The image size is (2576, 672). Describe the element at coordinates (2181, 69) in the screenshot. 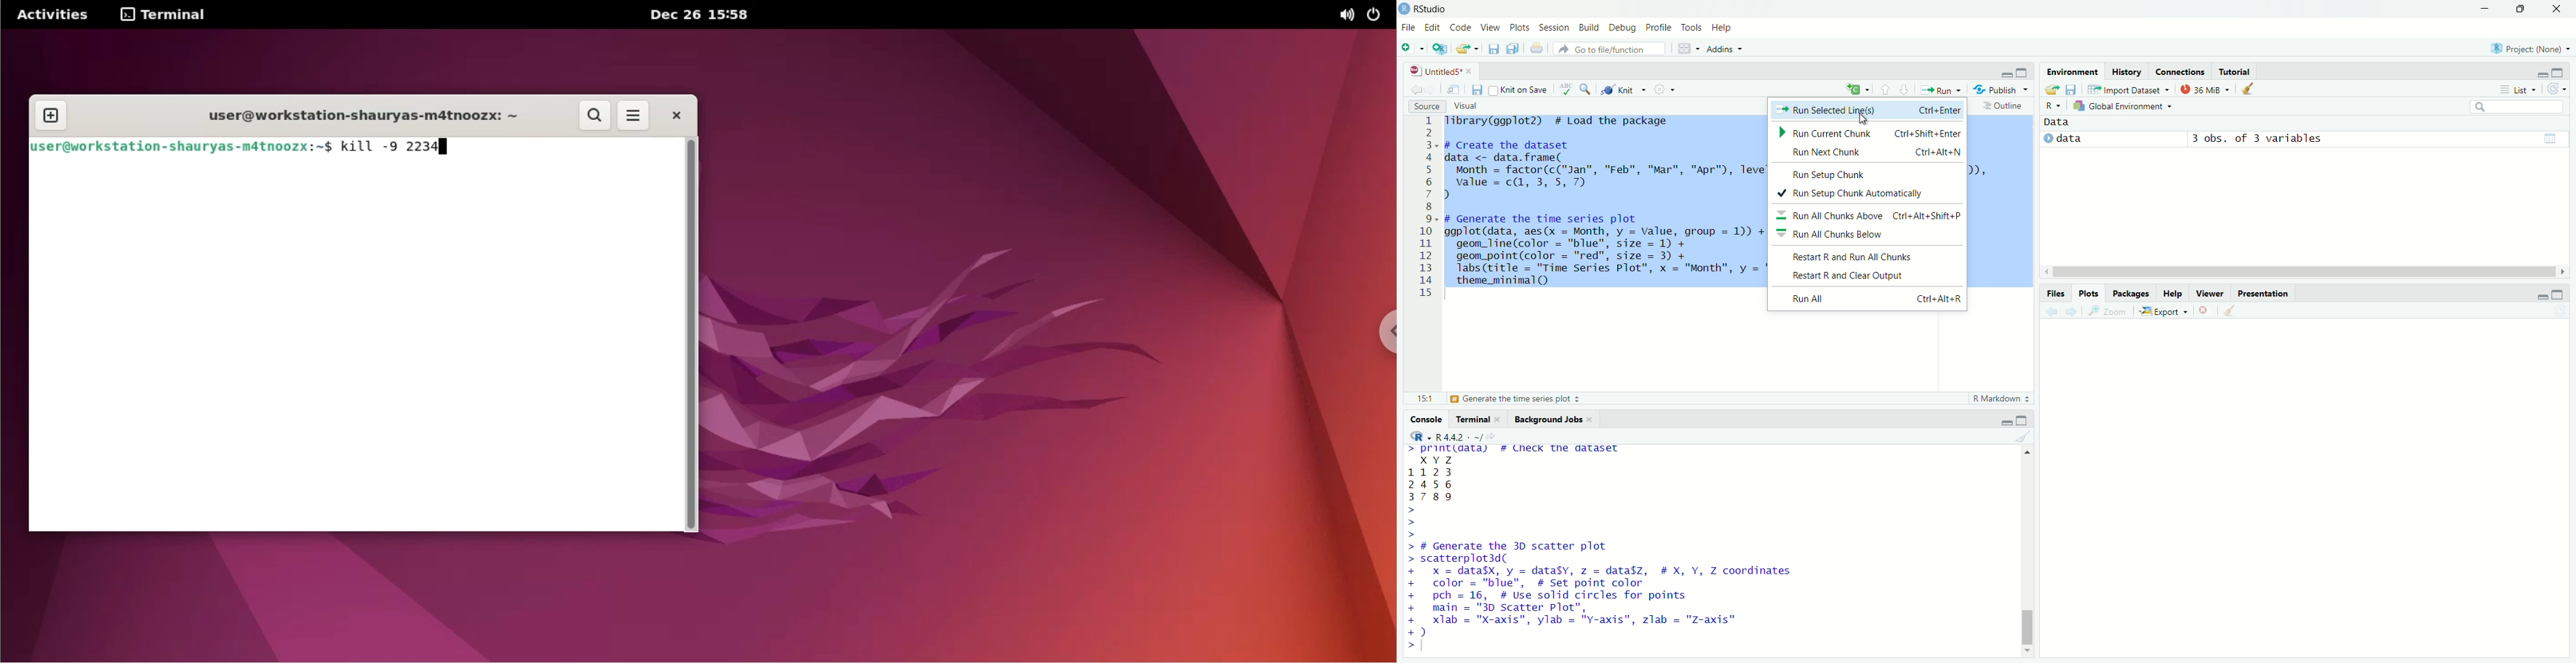

I see `connections` at that location.